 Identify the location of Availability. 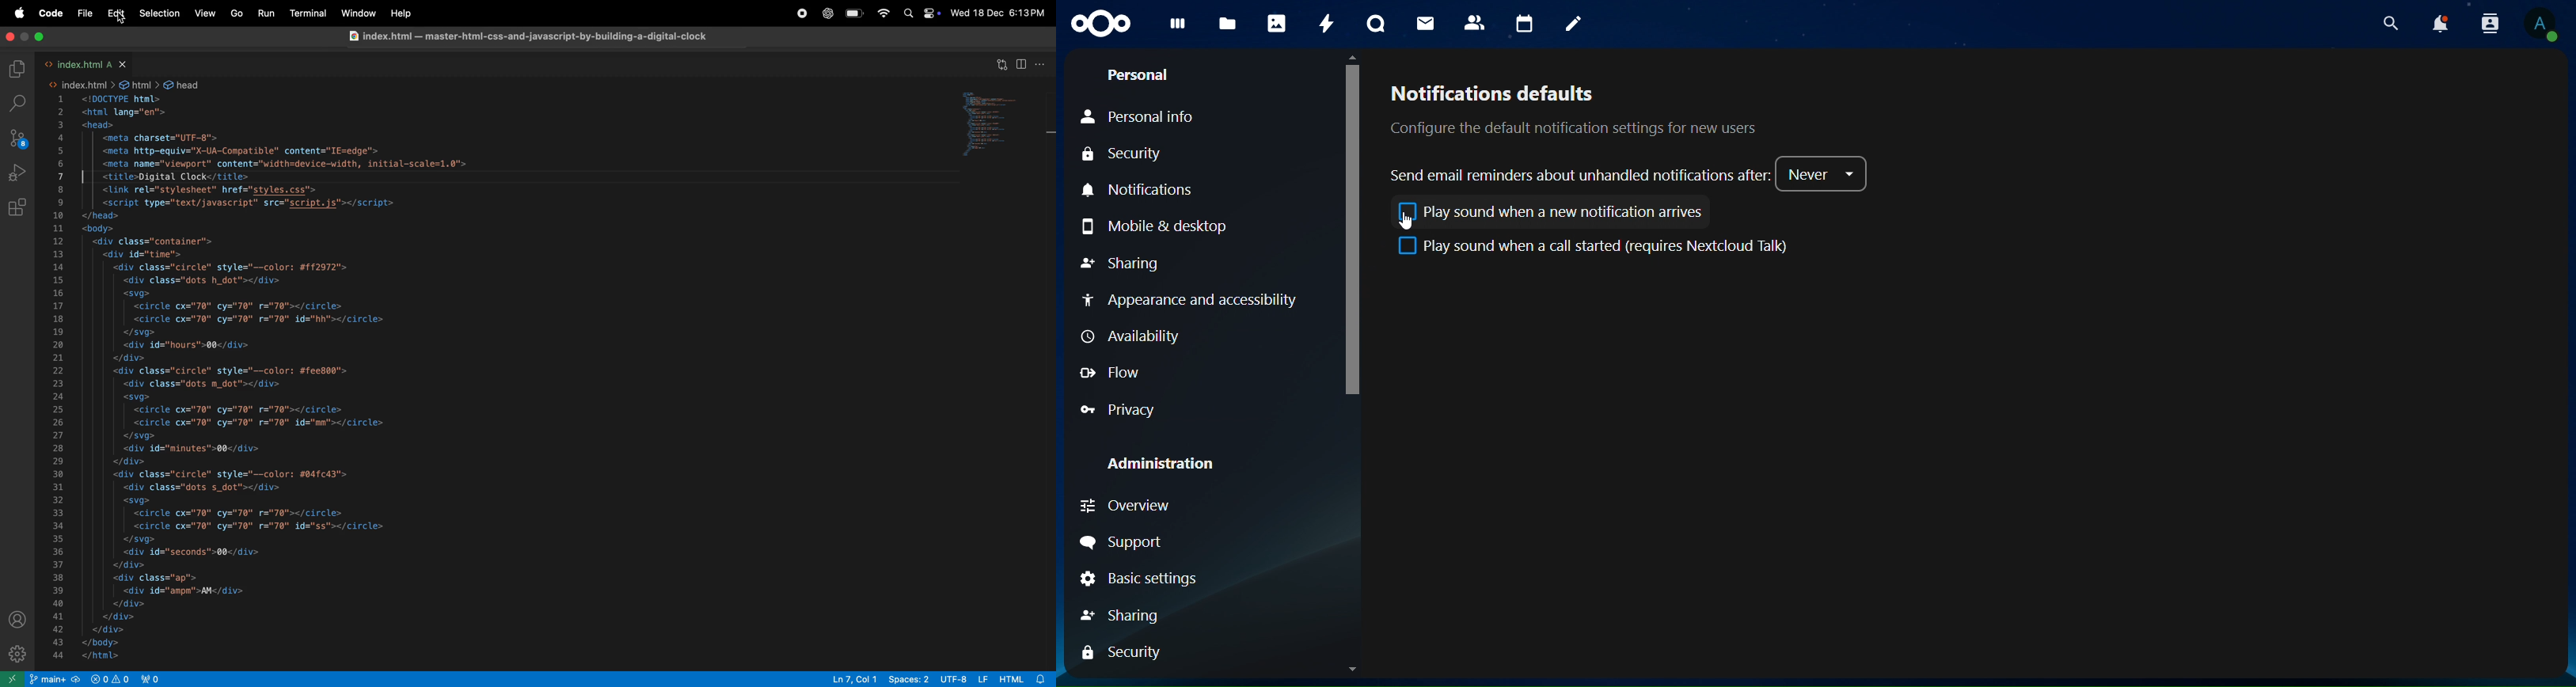
(1129, 336).